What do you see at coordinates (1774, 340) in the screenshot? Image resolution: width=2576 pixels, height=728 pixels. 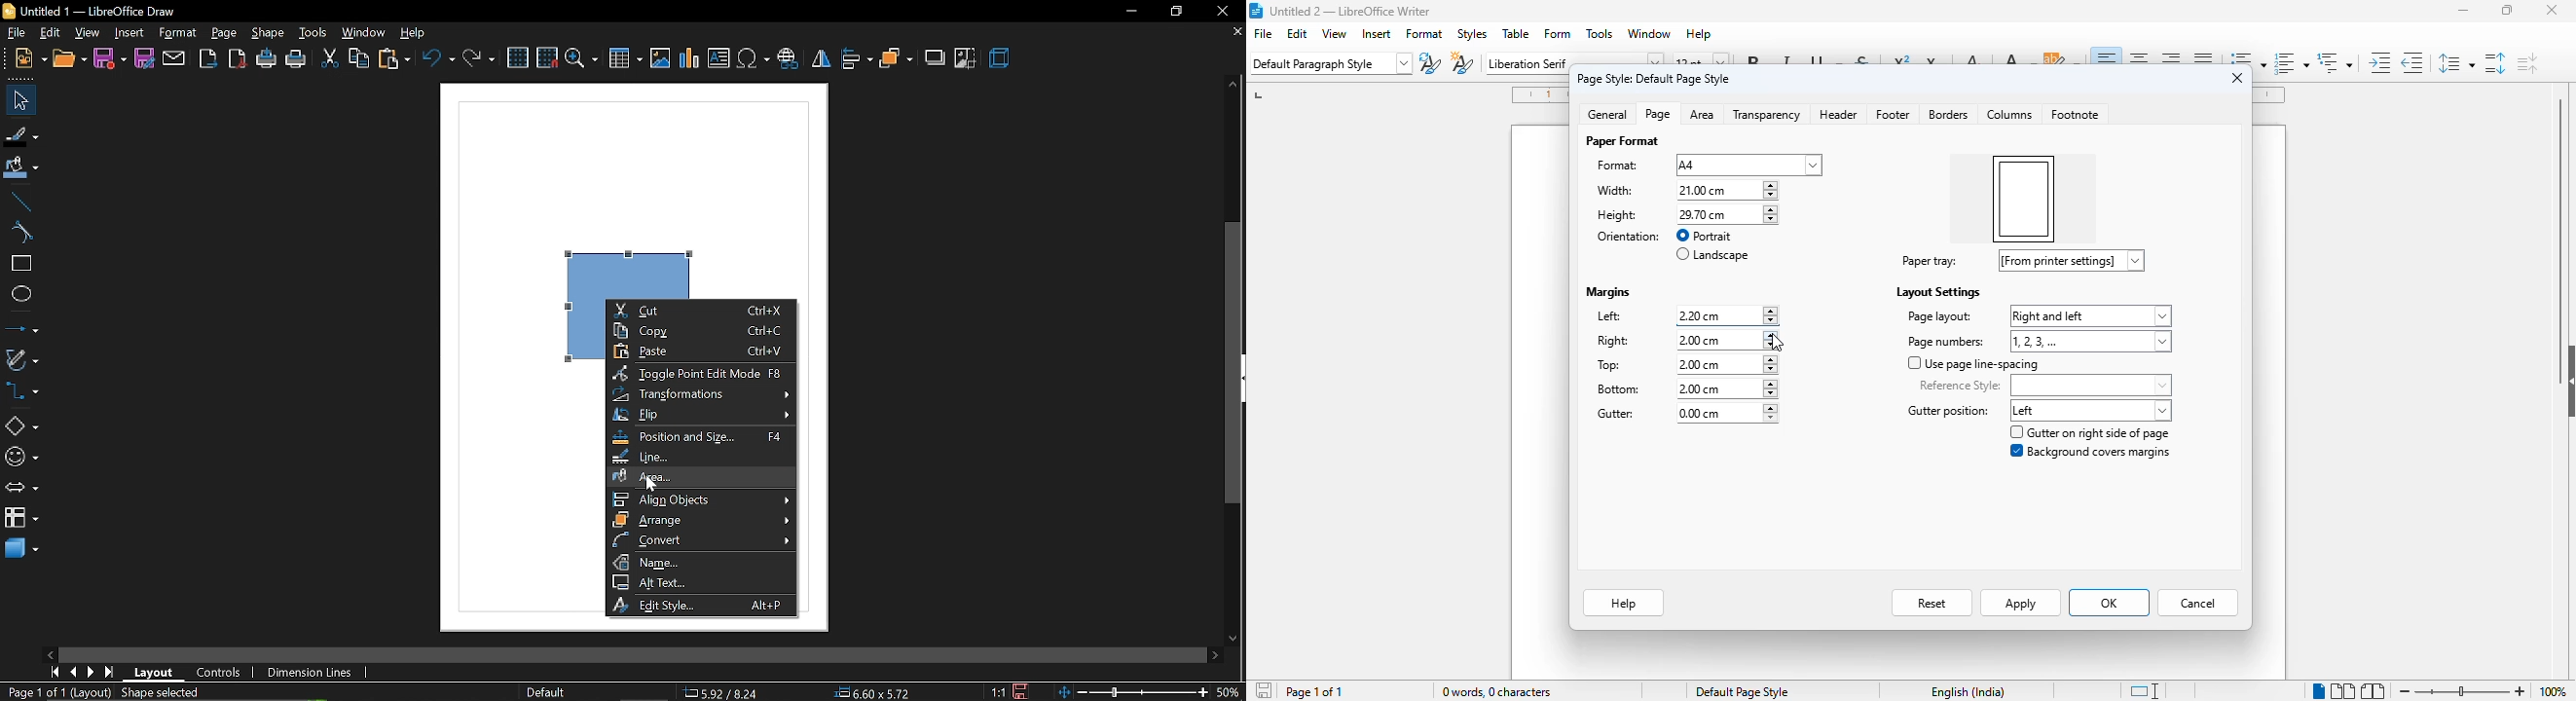 I see `increment or decrement ` at bounding box center [1774, 340].